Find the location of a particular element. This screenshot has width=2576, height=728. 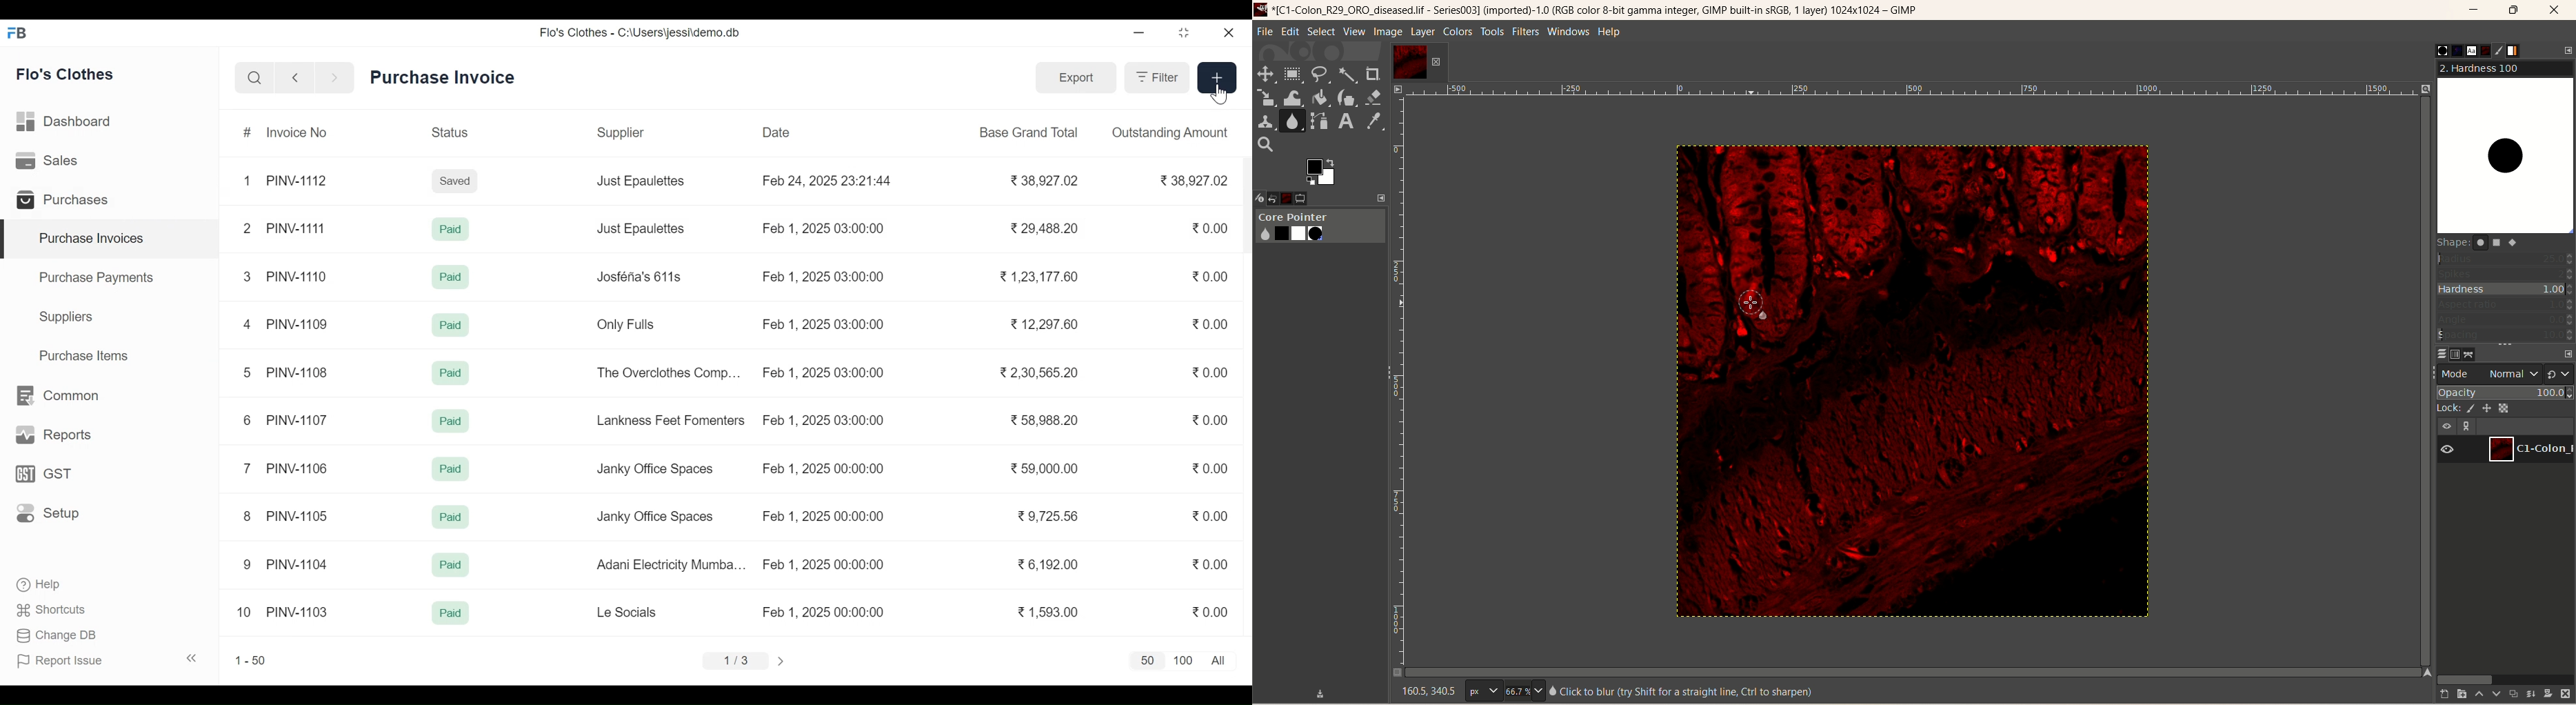

Dashboard is located at coordinates (70, 122).